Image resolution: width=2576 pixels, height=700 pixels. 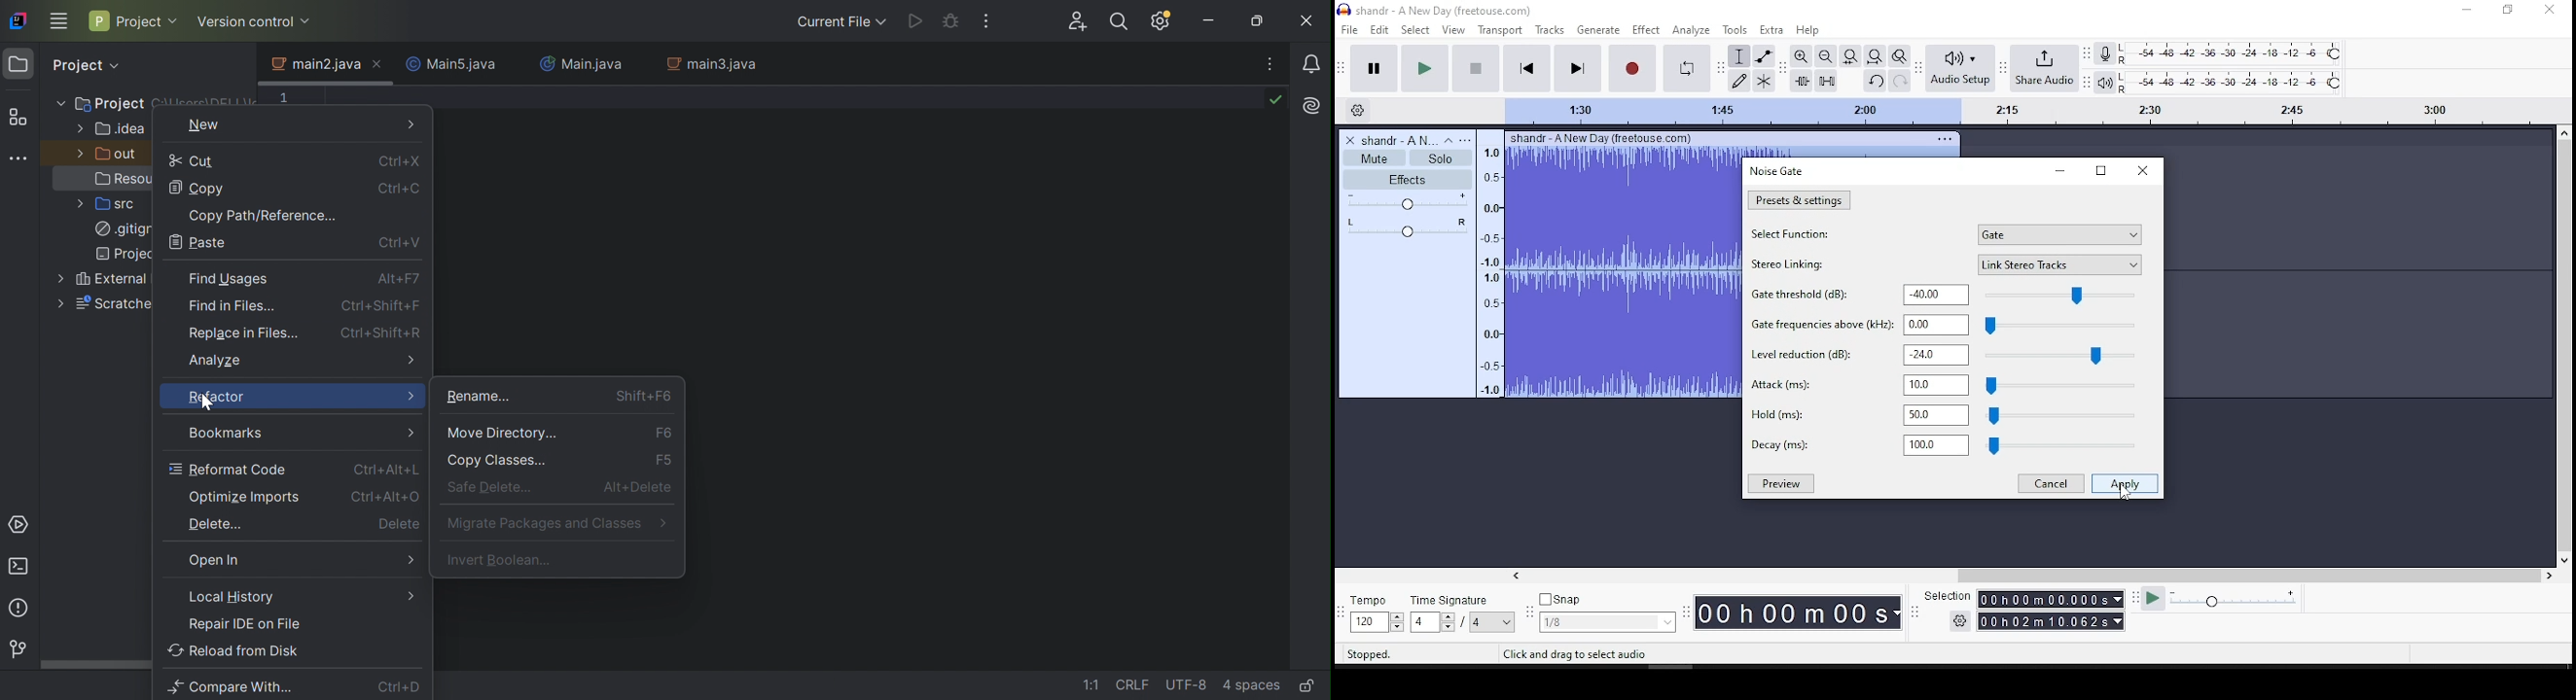 I want to click on silence audio selection, so click(x=1826, y=81).